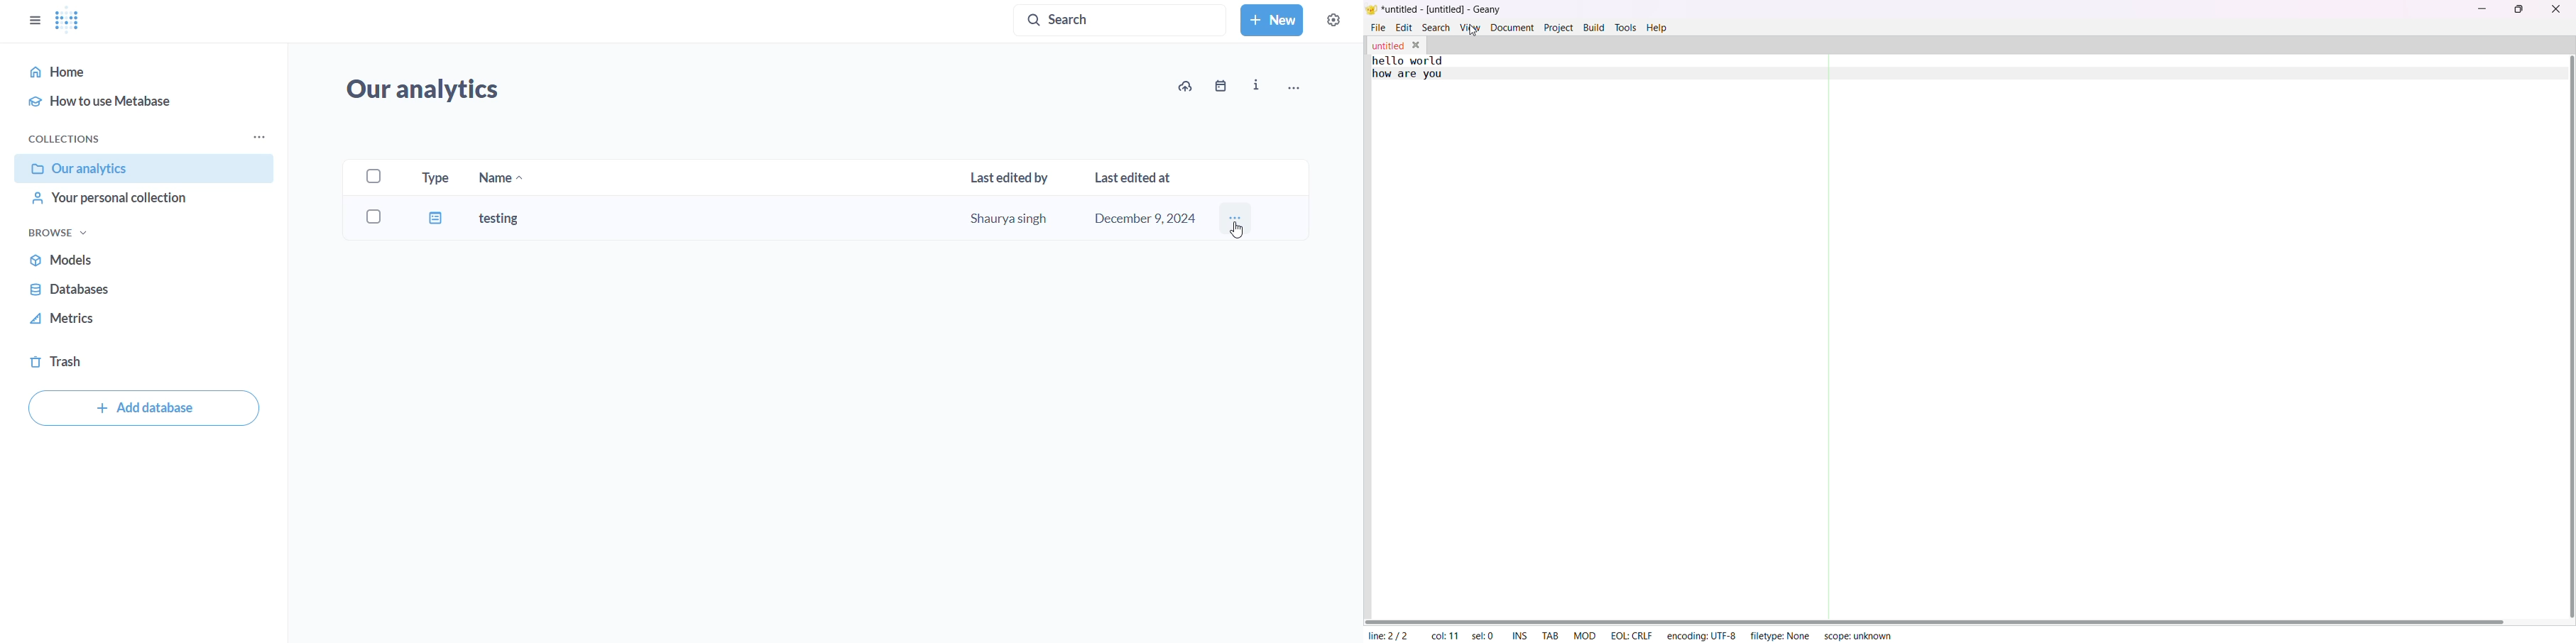 This screenshot has height=644, width=2576. I want to click on add database, so click(143, 408).